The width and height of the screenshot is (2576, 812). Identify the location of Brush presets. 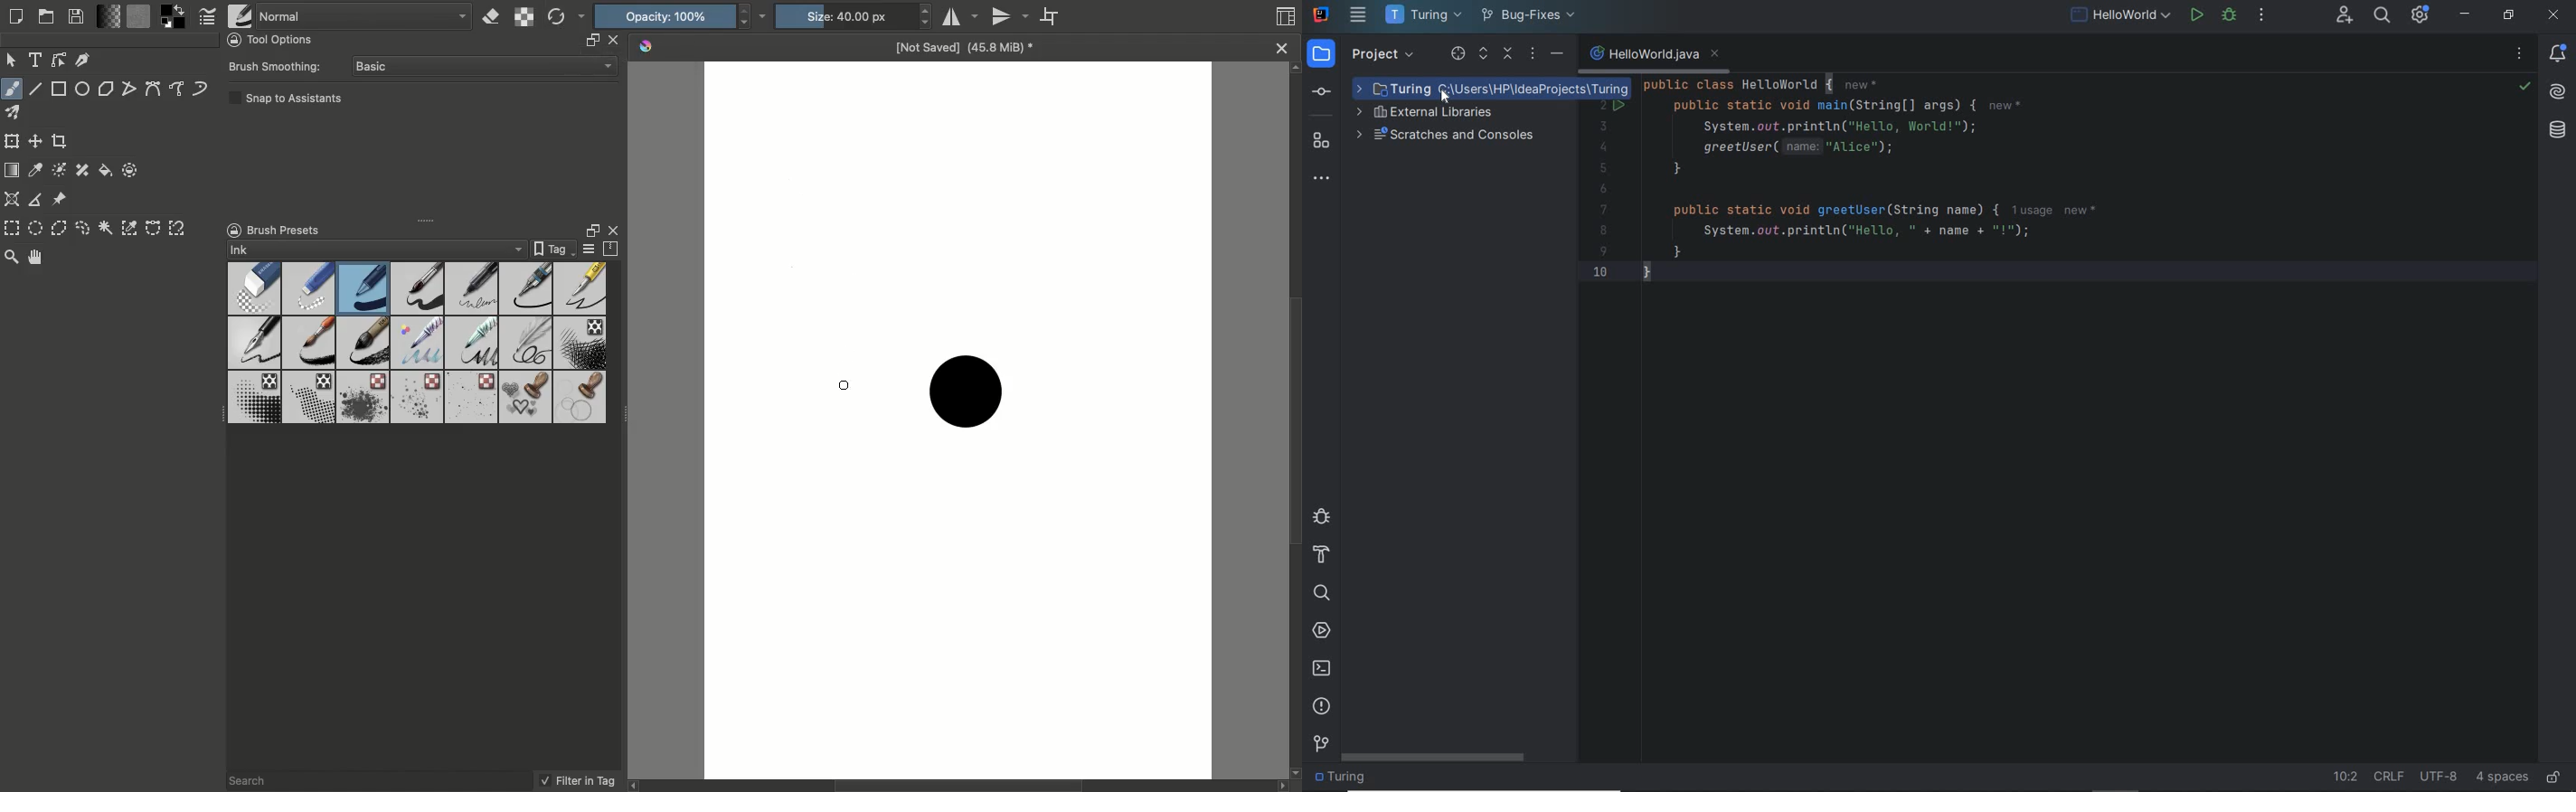
(297, 229).